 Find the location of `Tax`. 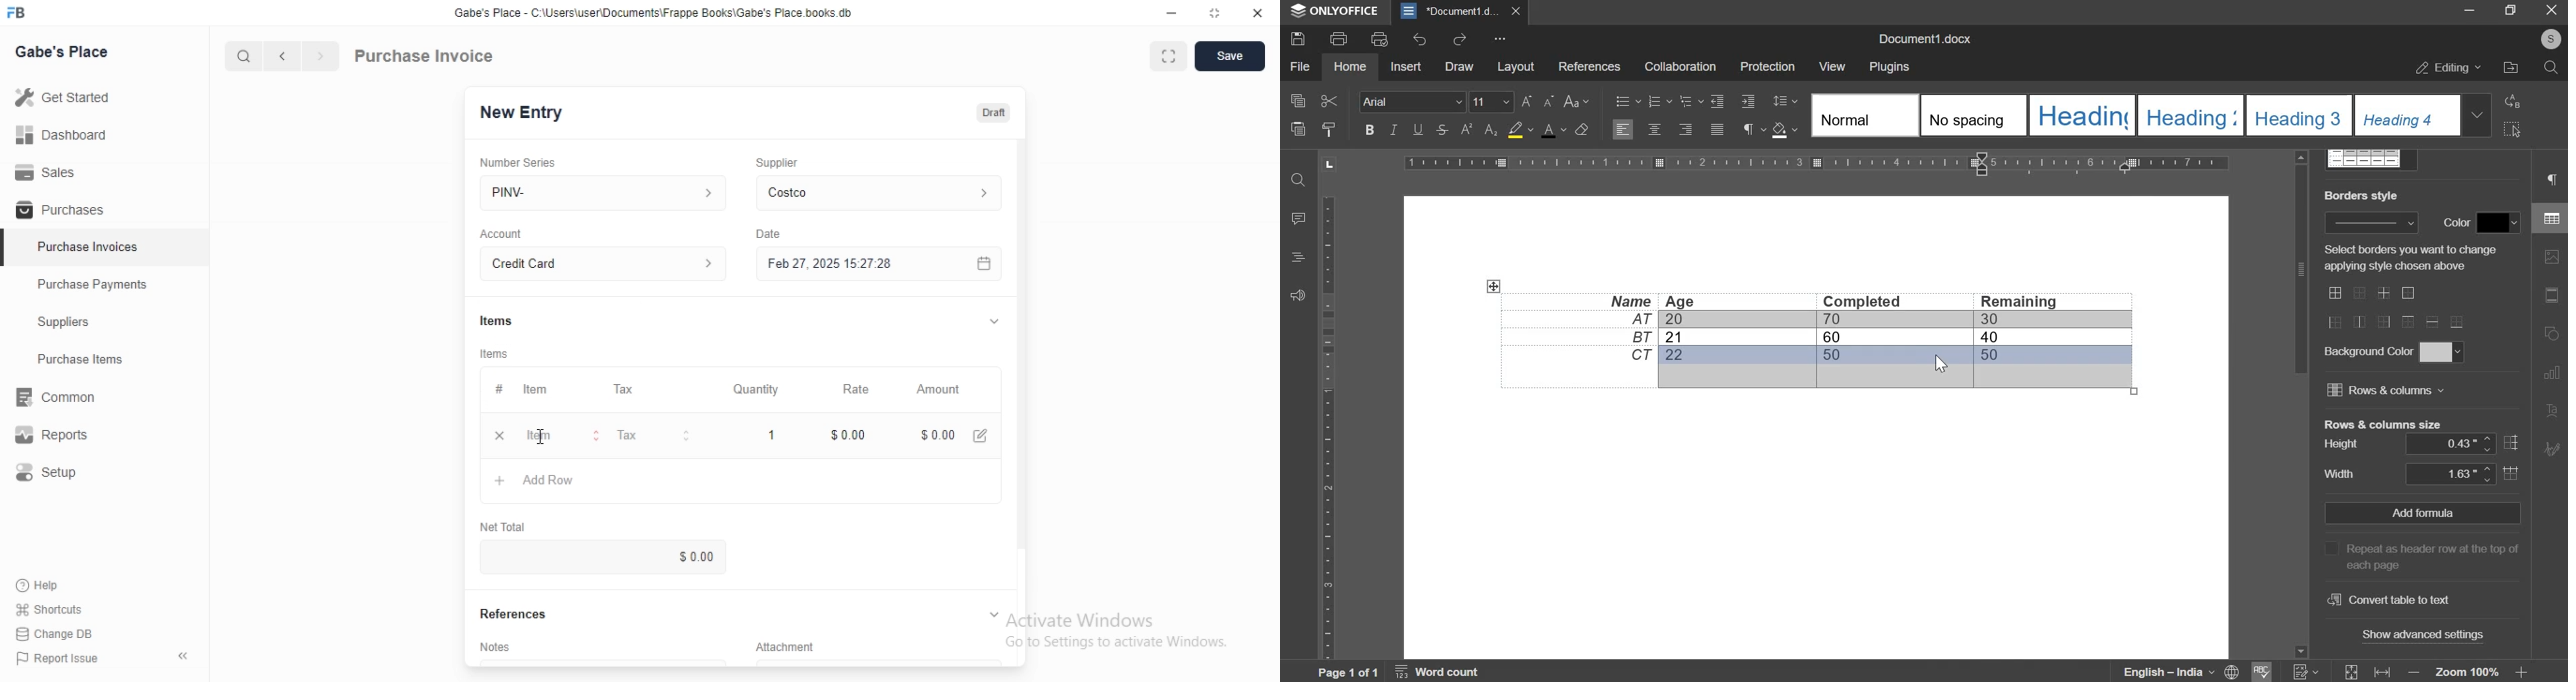

Tax is located at coordinates (650, 389).